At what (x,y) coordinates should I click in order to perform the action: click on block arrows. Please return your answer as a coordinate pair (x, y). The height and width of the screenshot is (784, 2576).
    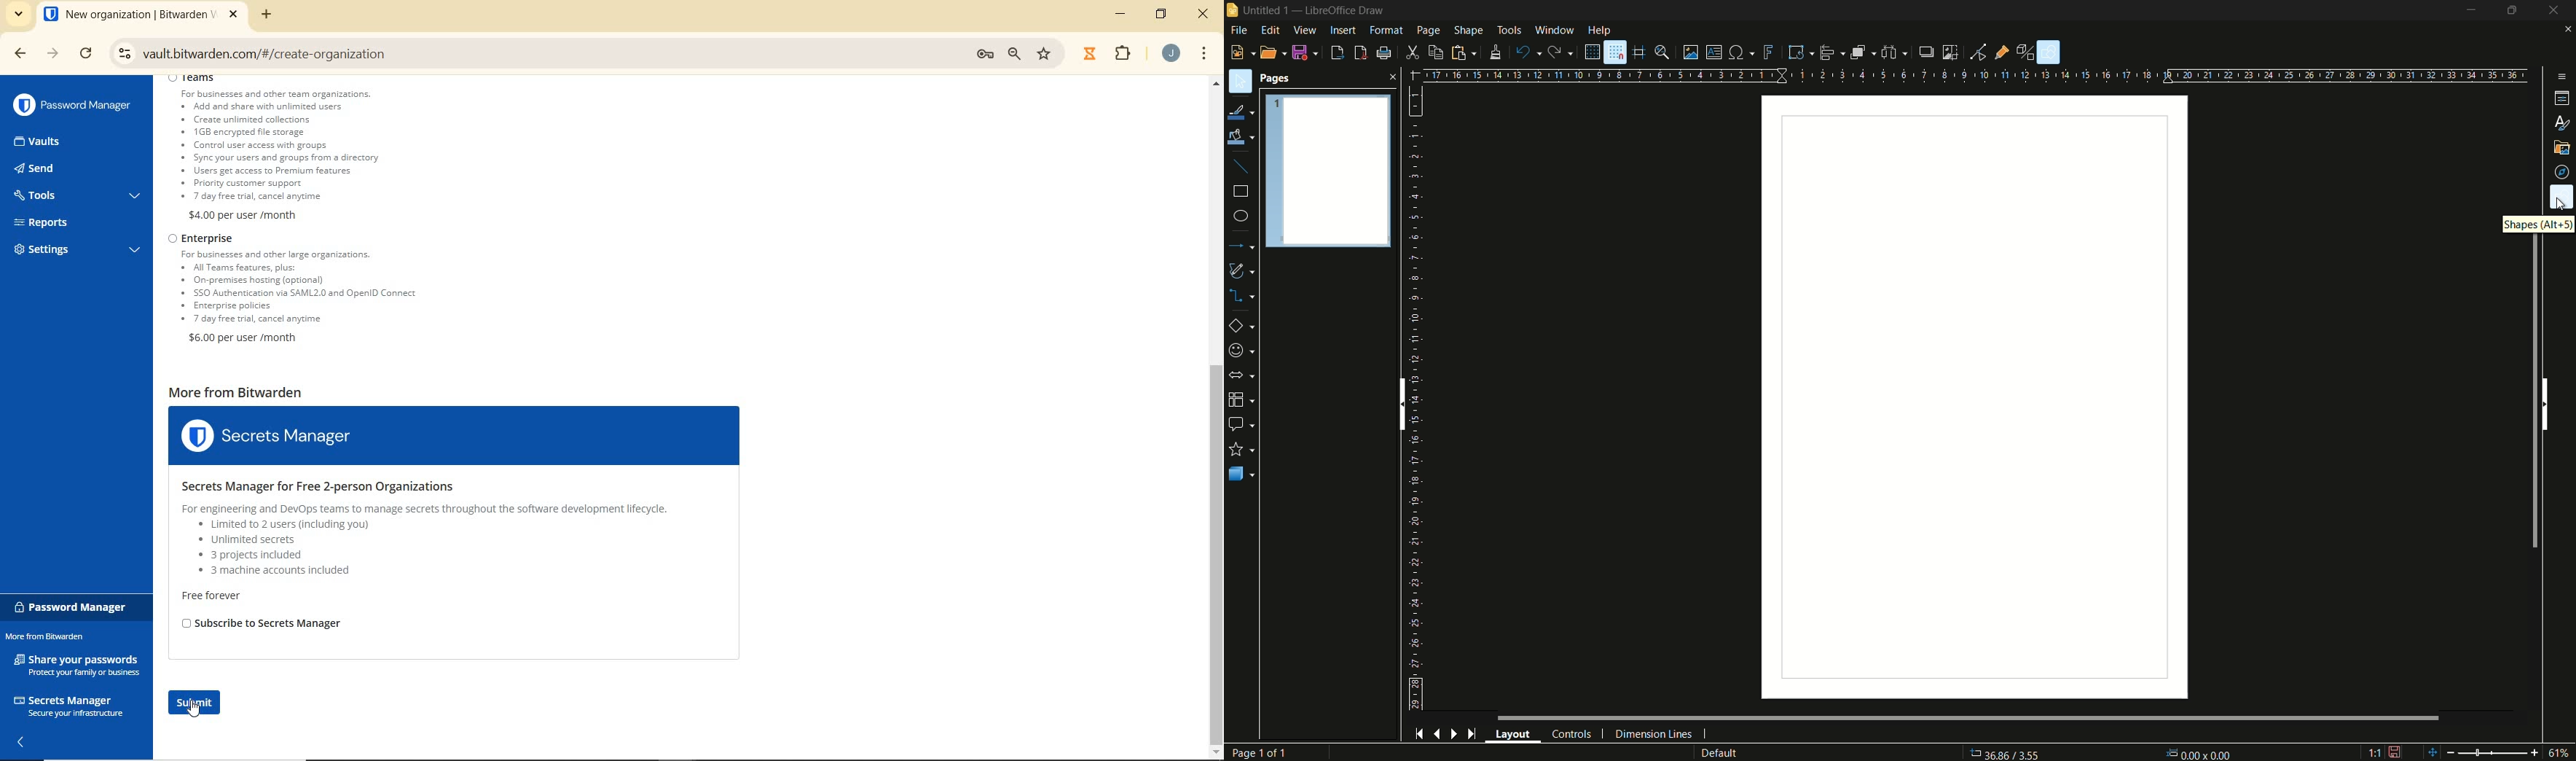
    Looking at the image, I should click on (1243, 375).